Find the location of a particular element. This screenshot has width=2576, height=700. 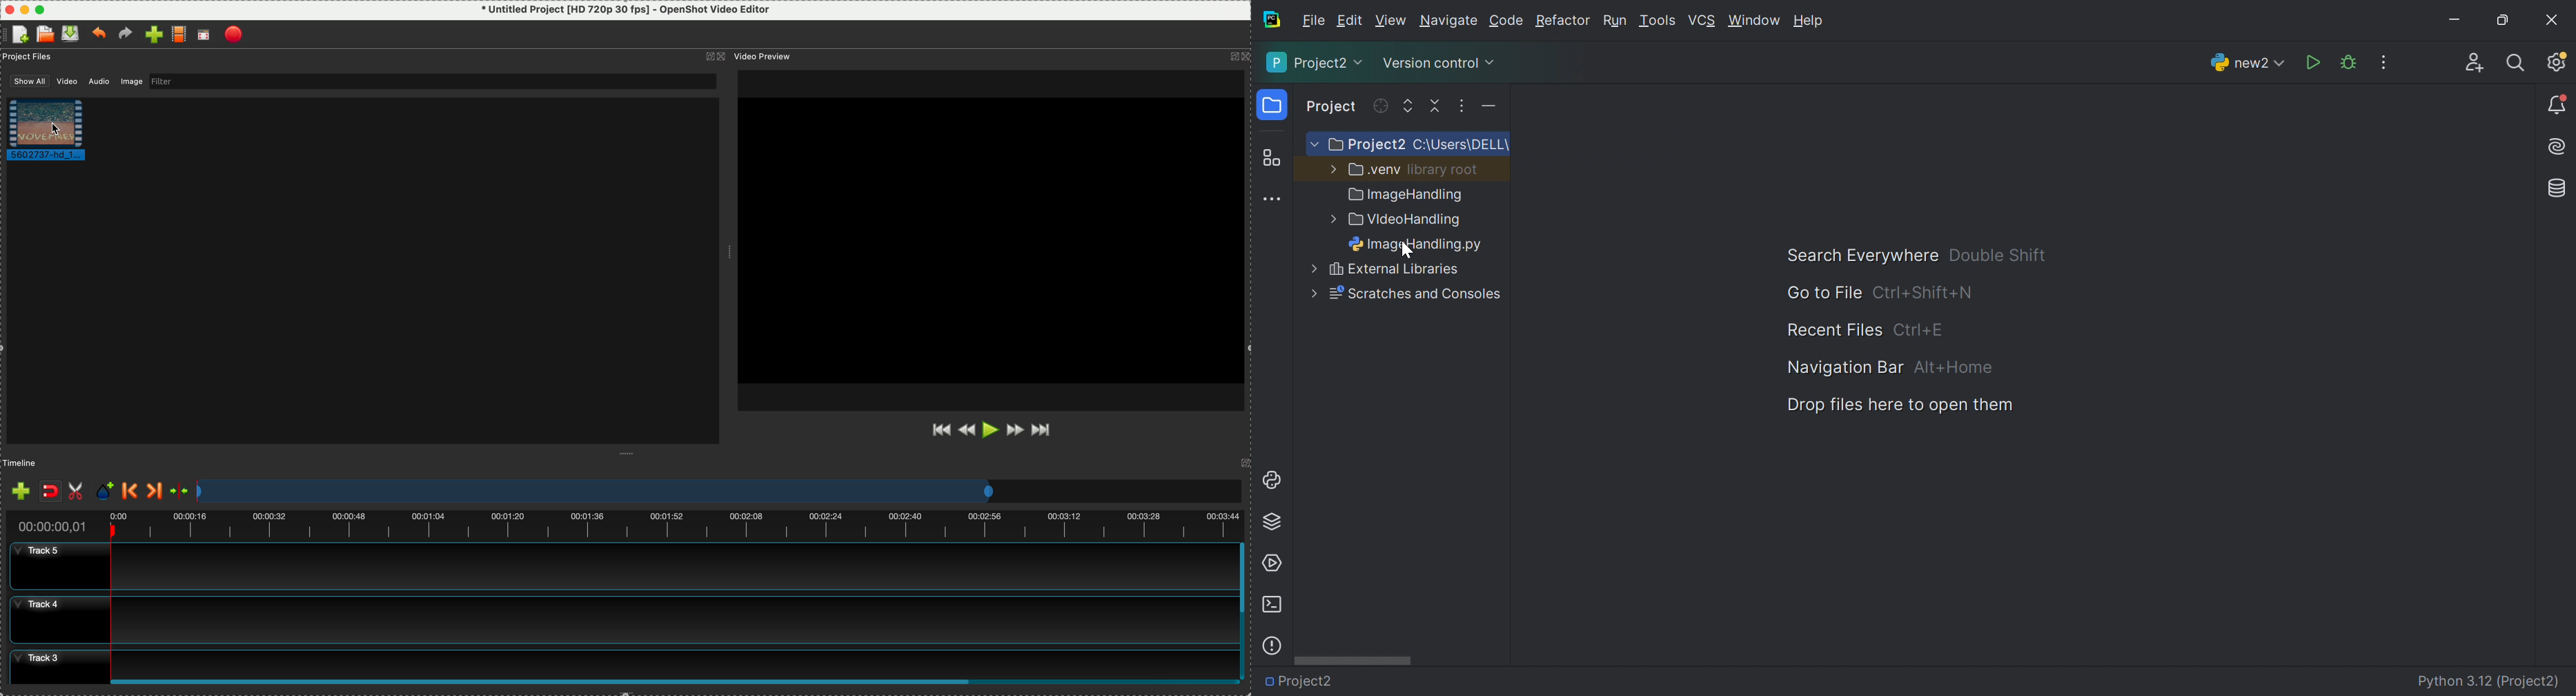

jump to start is located at coordinates (940, 429).